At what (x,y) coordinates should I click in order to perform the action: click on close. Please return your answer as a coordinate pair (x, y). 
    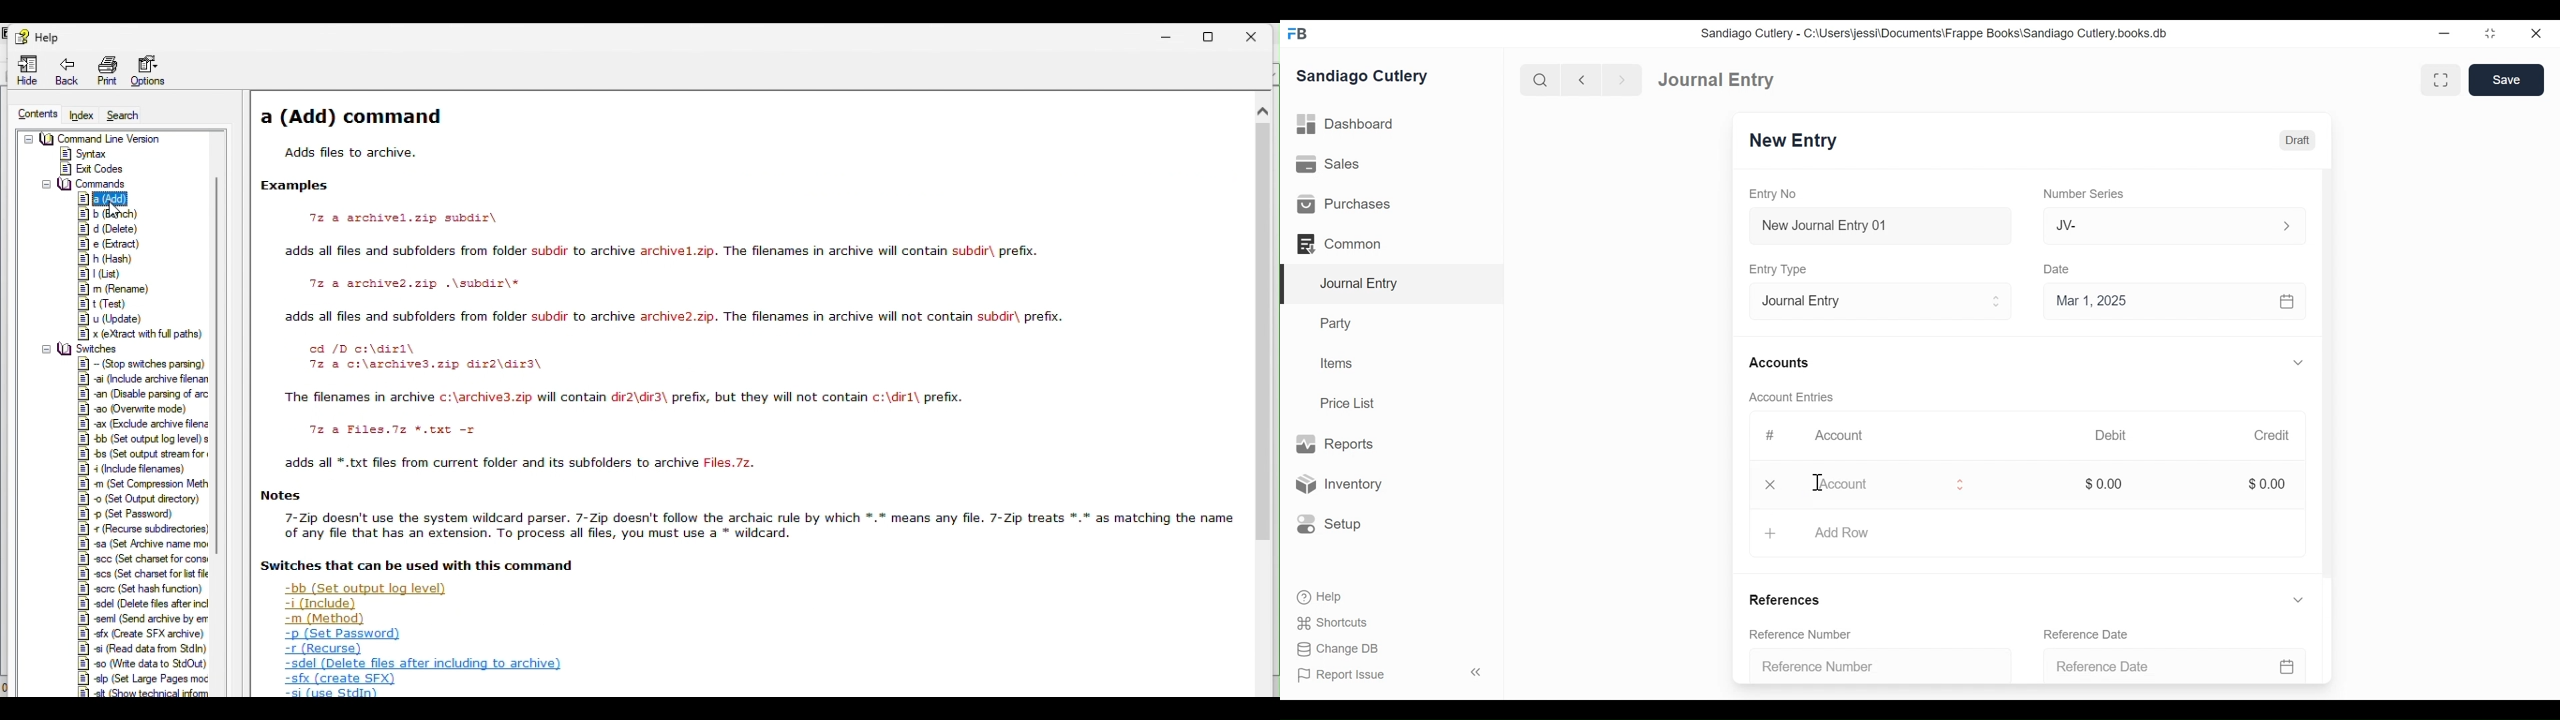
    Looking at the image, I should click on (2541, 32).